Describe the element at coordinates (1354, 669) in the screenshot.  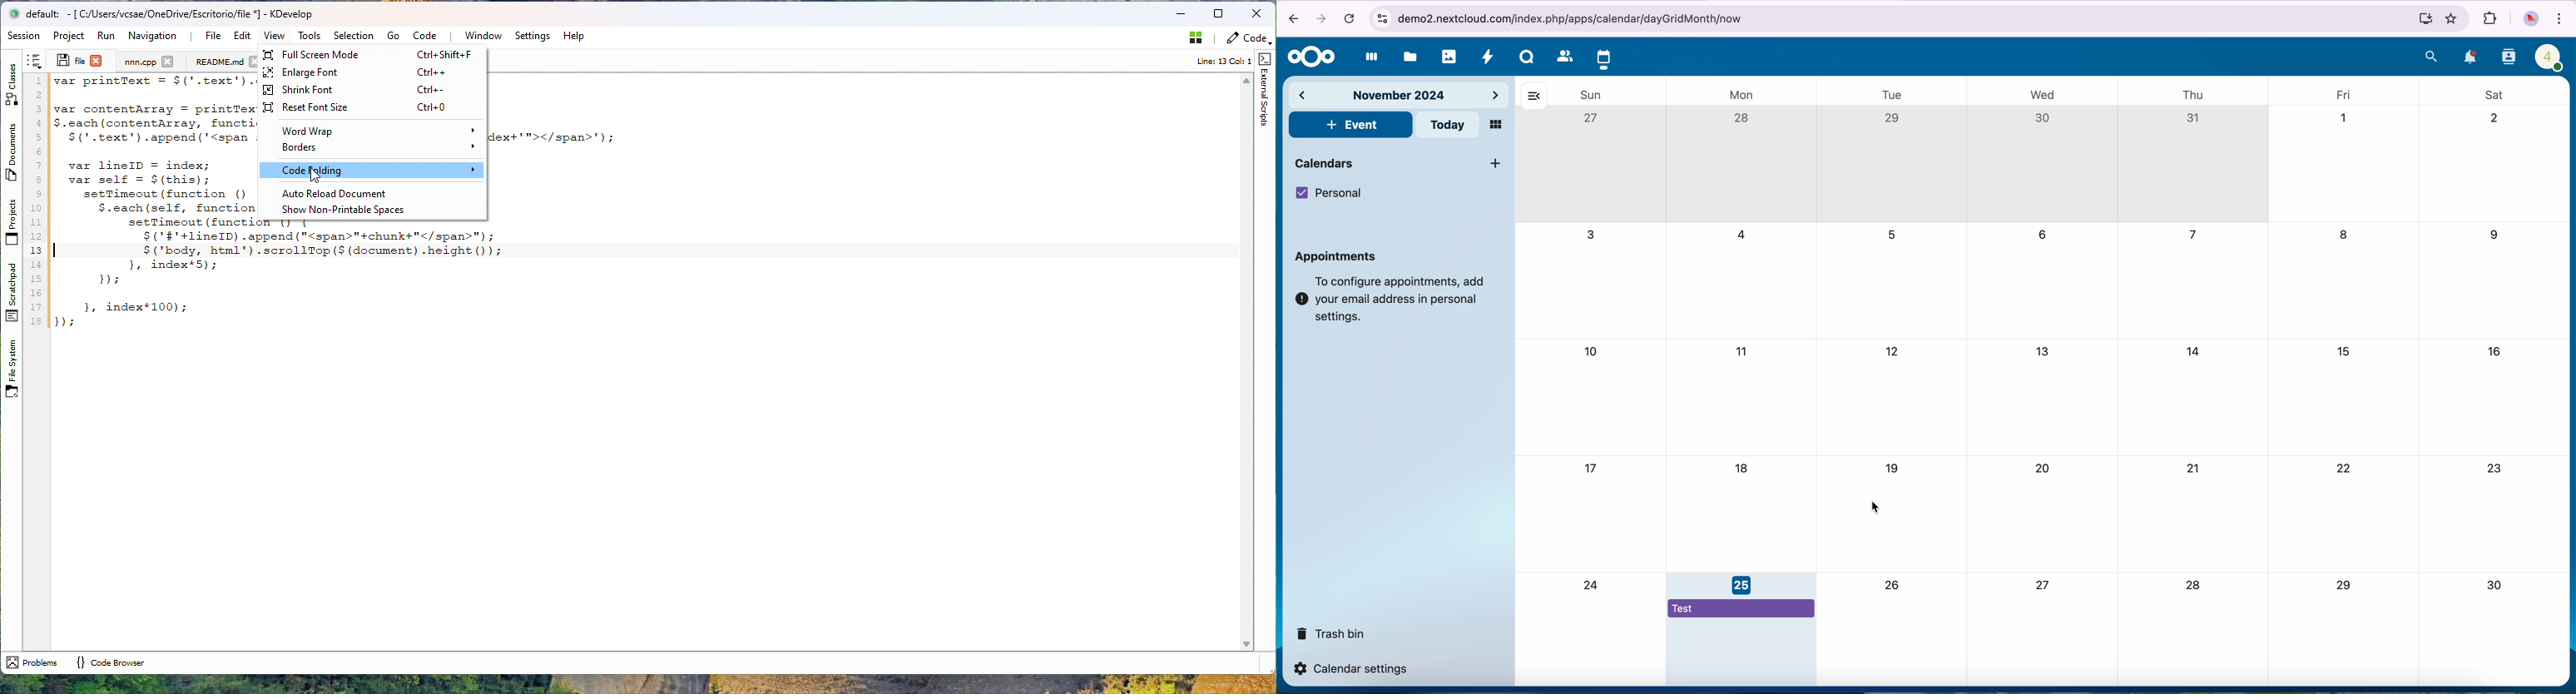
I see `calendar settings` at that location.